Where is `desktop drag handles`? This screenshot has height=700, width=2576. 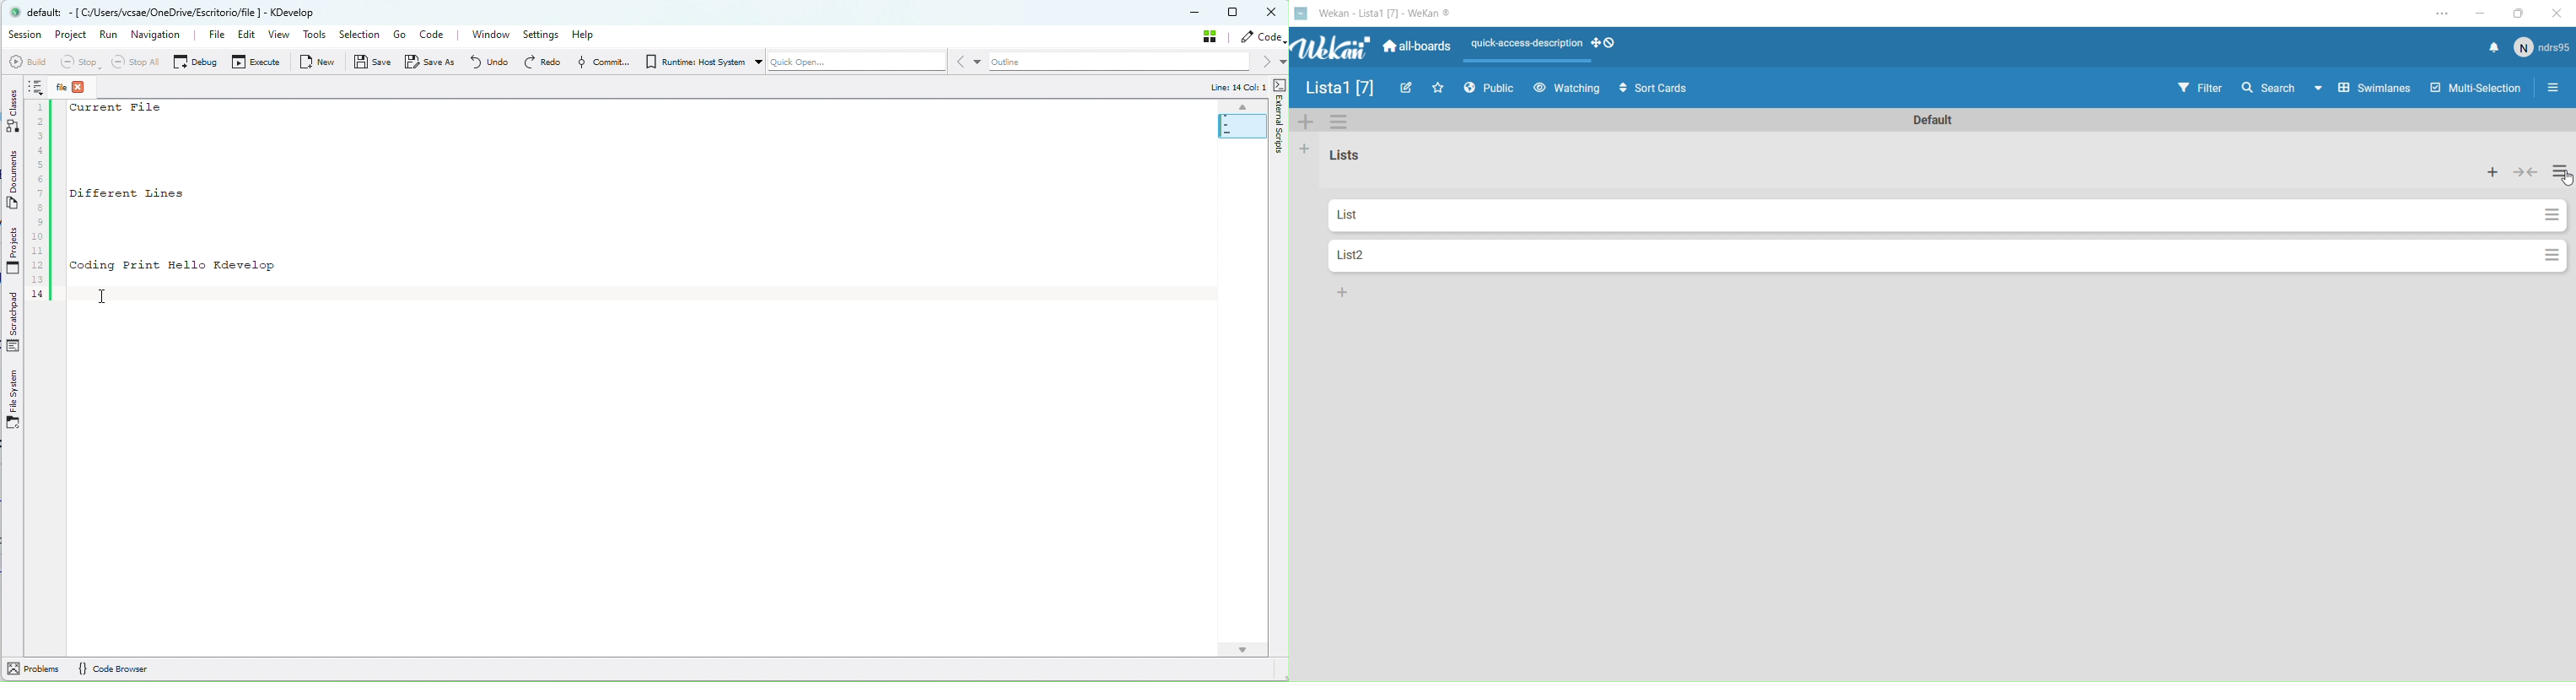 desktop drag handles is located at coordinates (1607, 41).